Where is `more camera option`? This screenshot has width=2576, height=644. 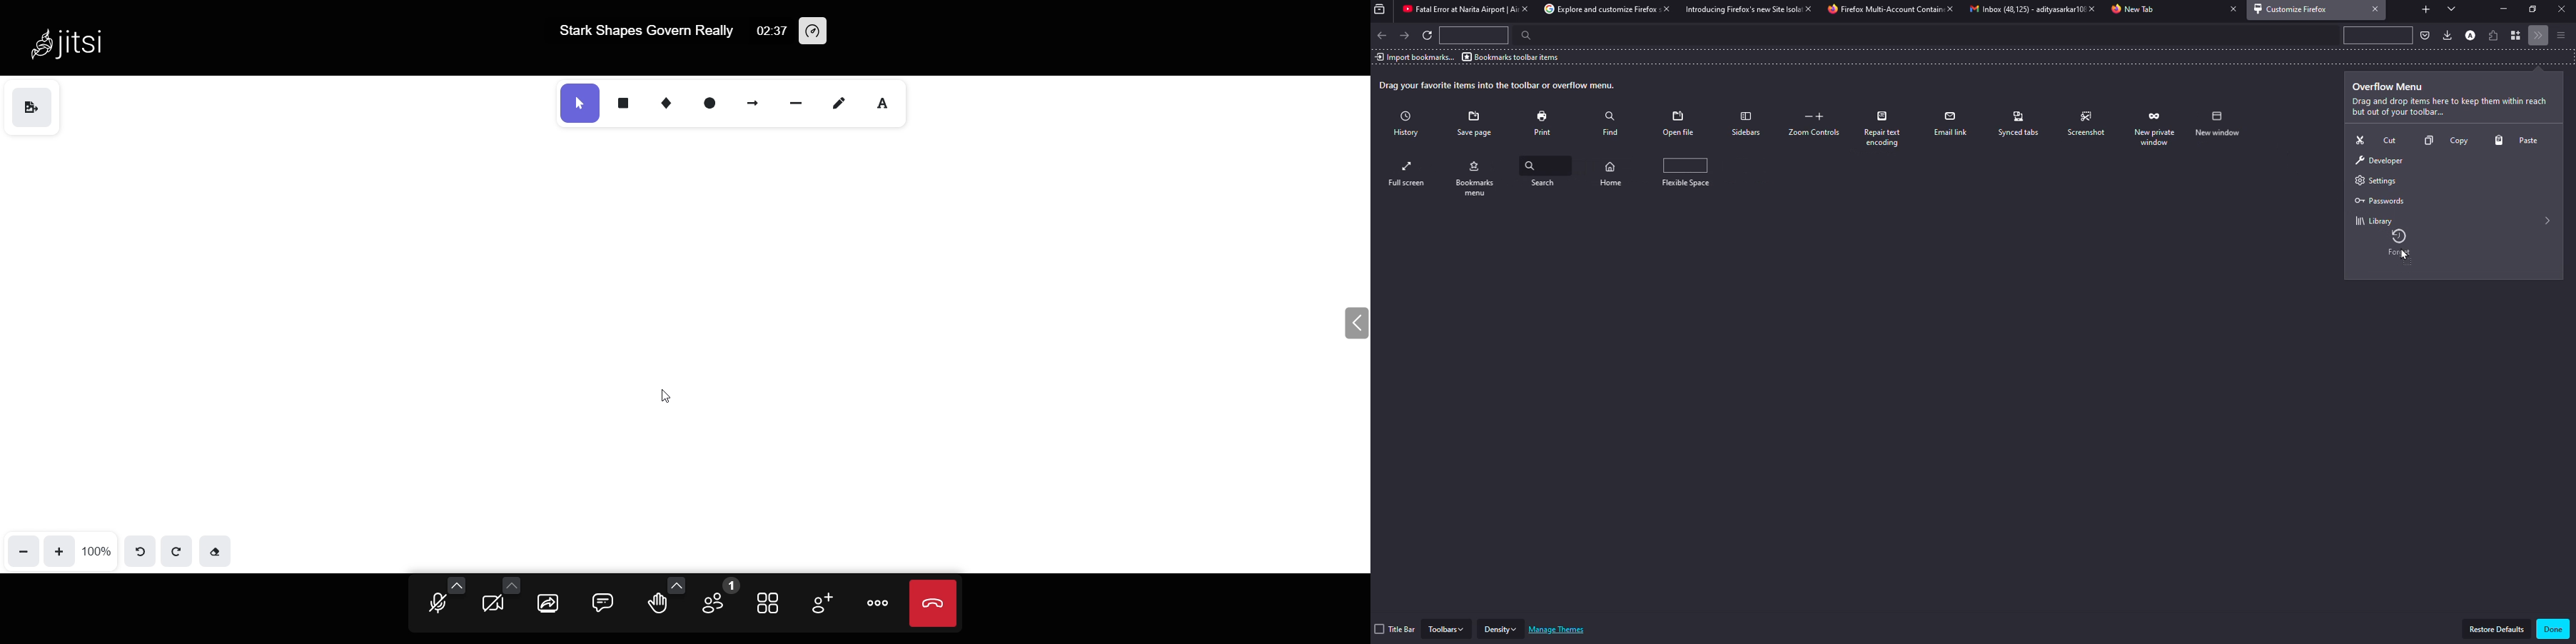 more camera option is located at coordinates (511, 584).